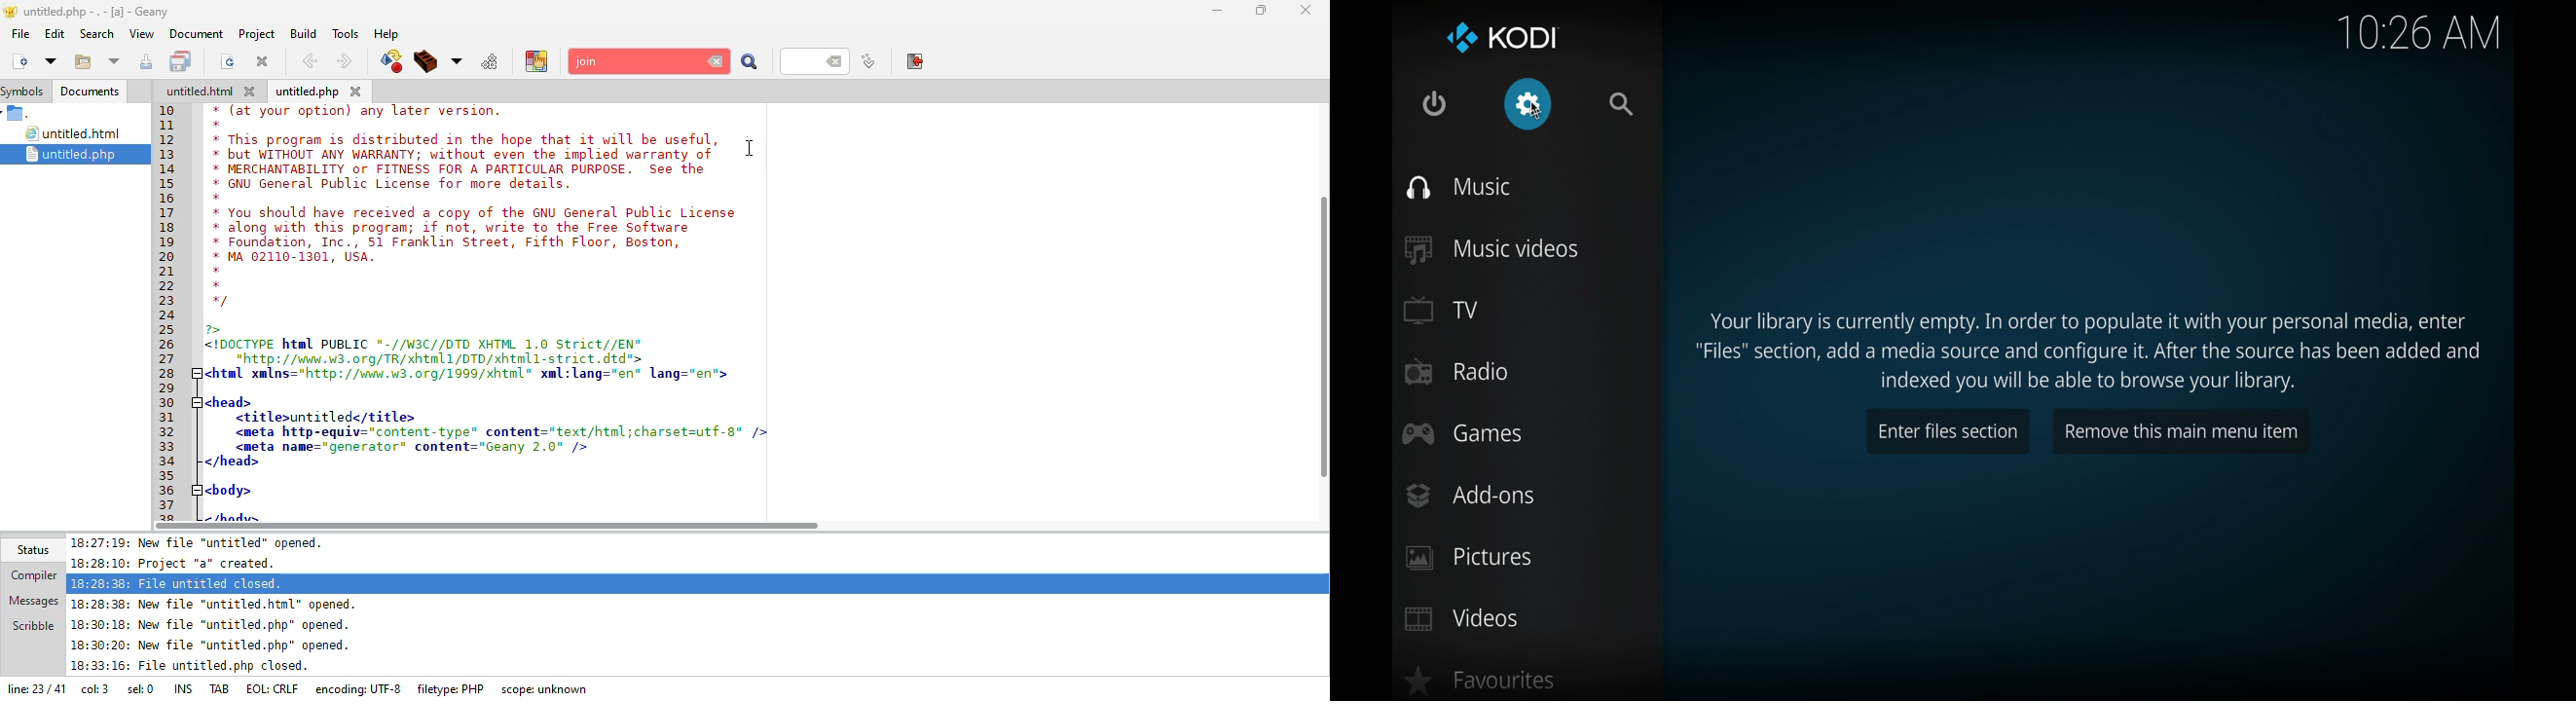 This screenshot has height=728, width=2576. Describe the element at coordinates (2090, 350) in the screenshot. I see `instructions to populate media library` at that location.